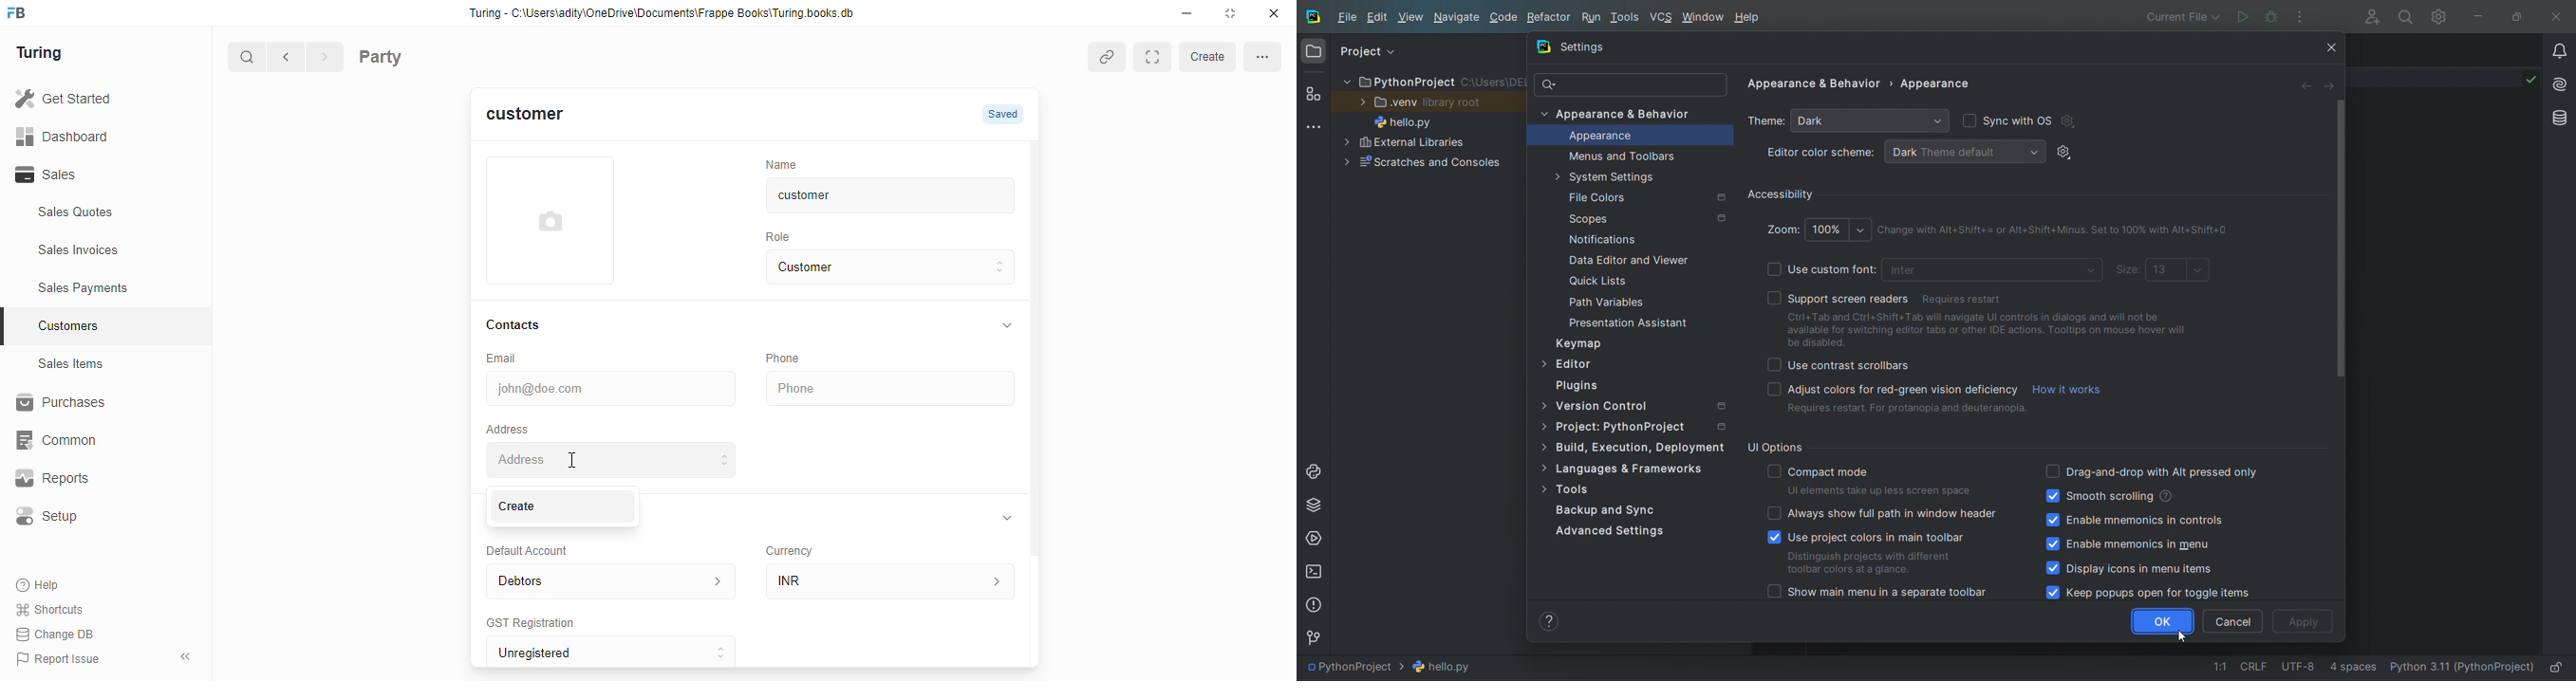  I want to click on Purchases, so click(95, 405).